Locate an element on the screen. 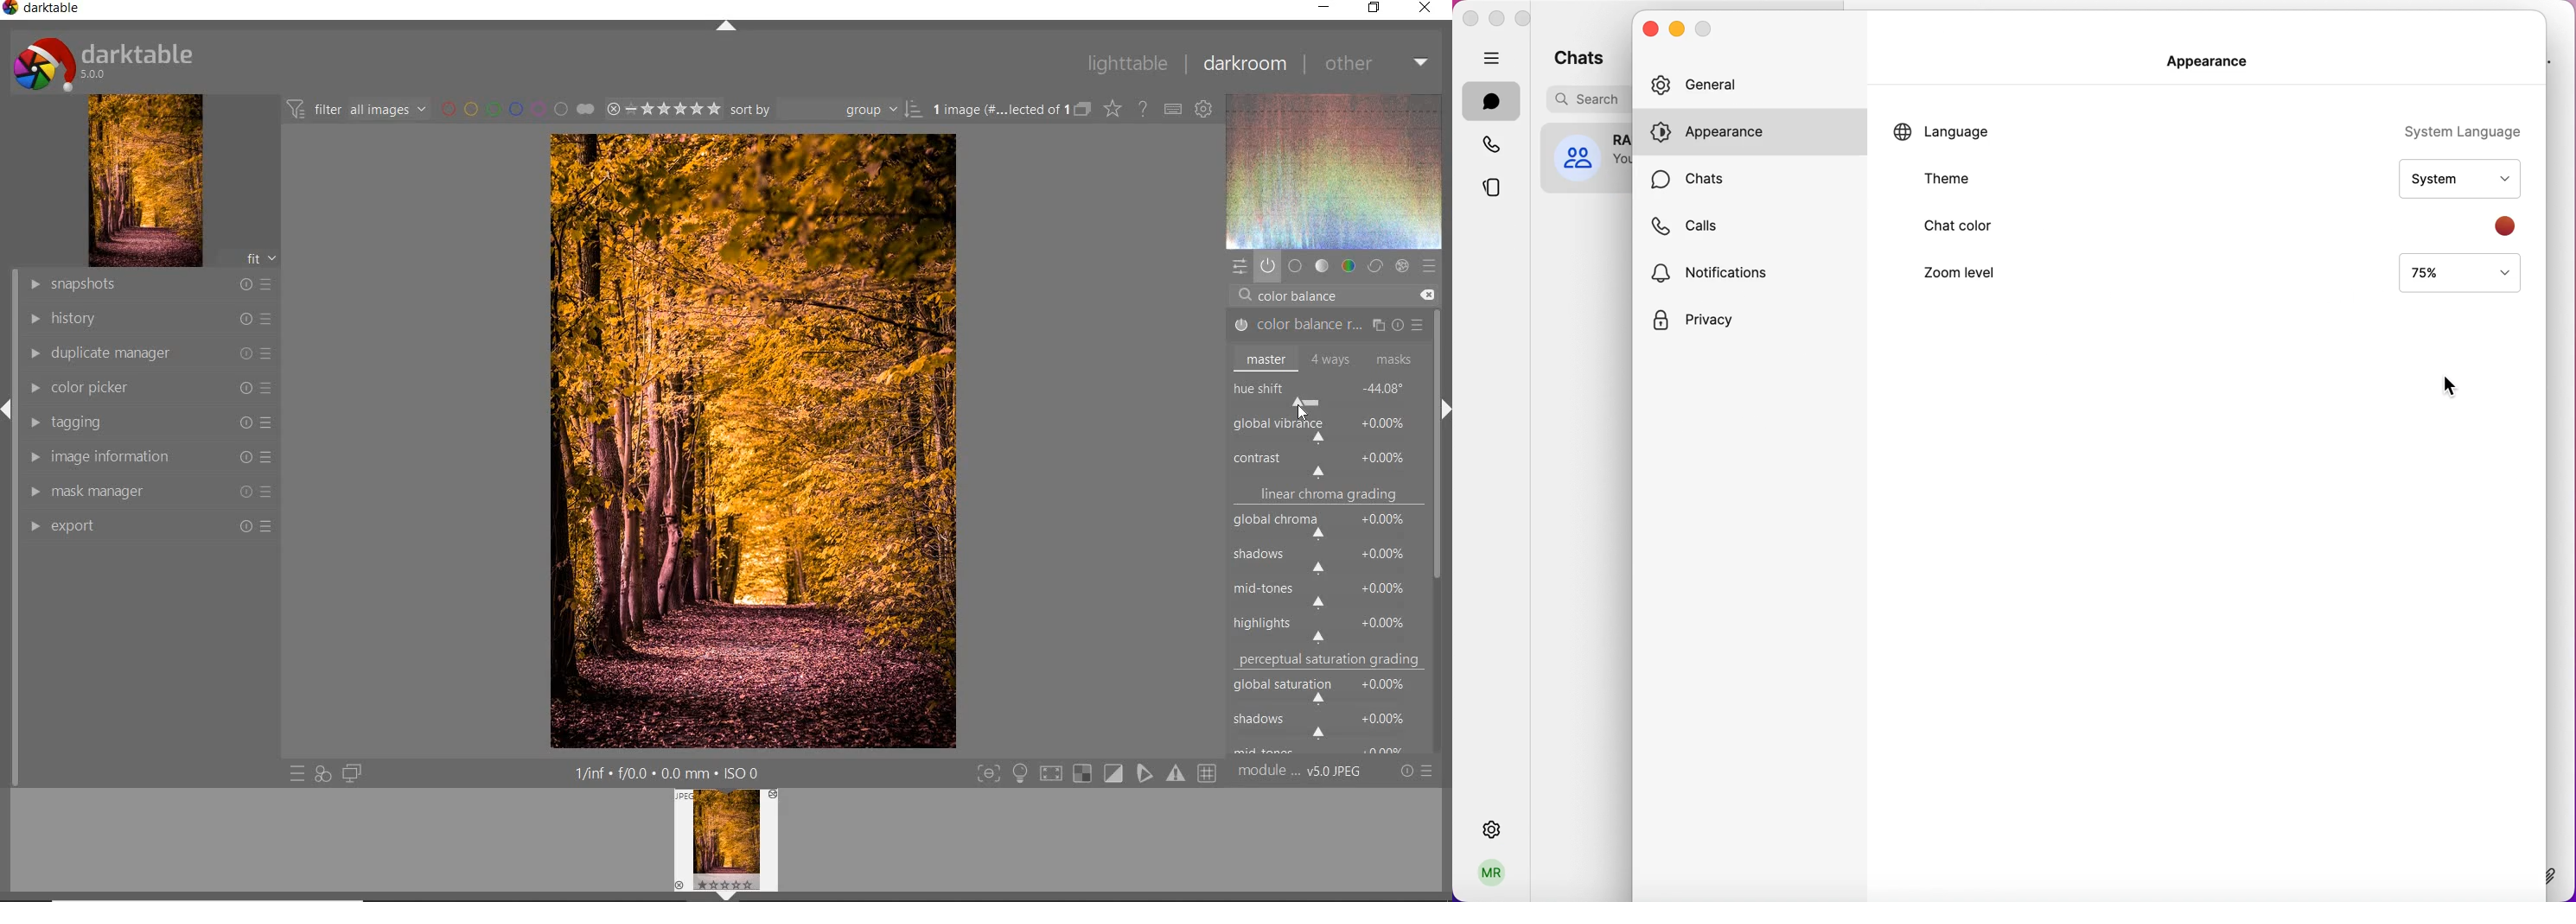 This screenshot has width=2576, height=924. history is located at coordinates (150, 317).